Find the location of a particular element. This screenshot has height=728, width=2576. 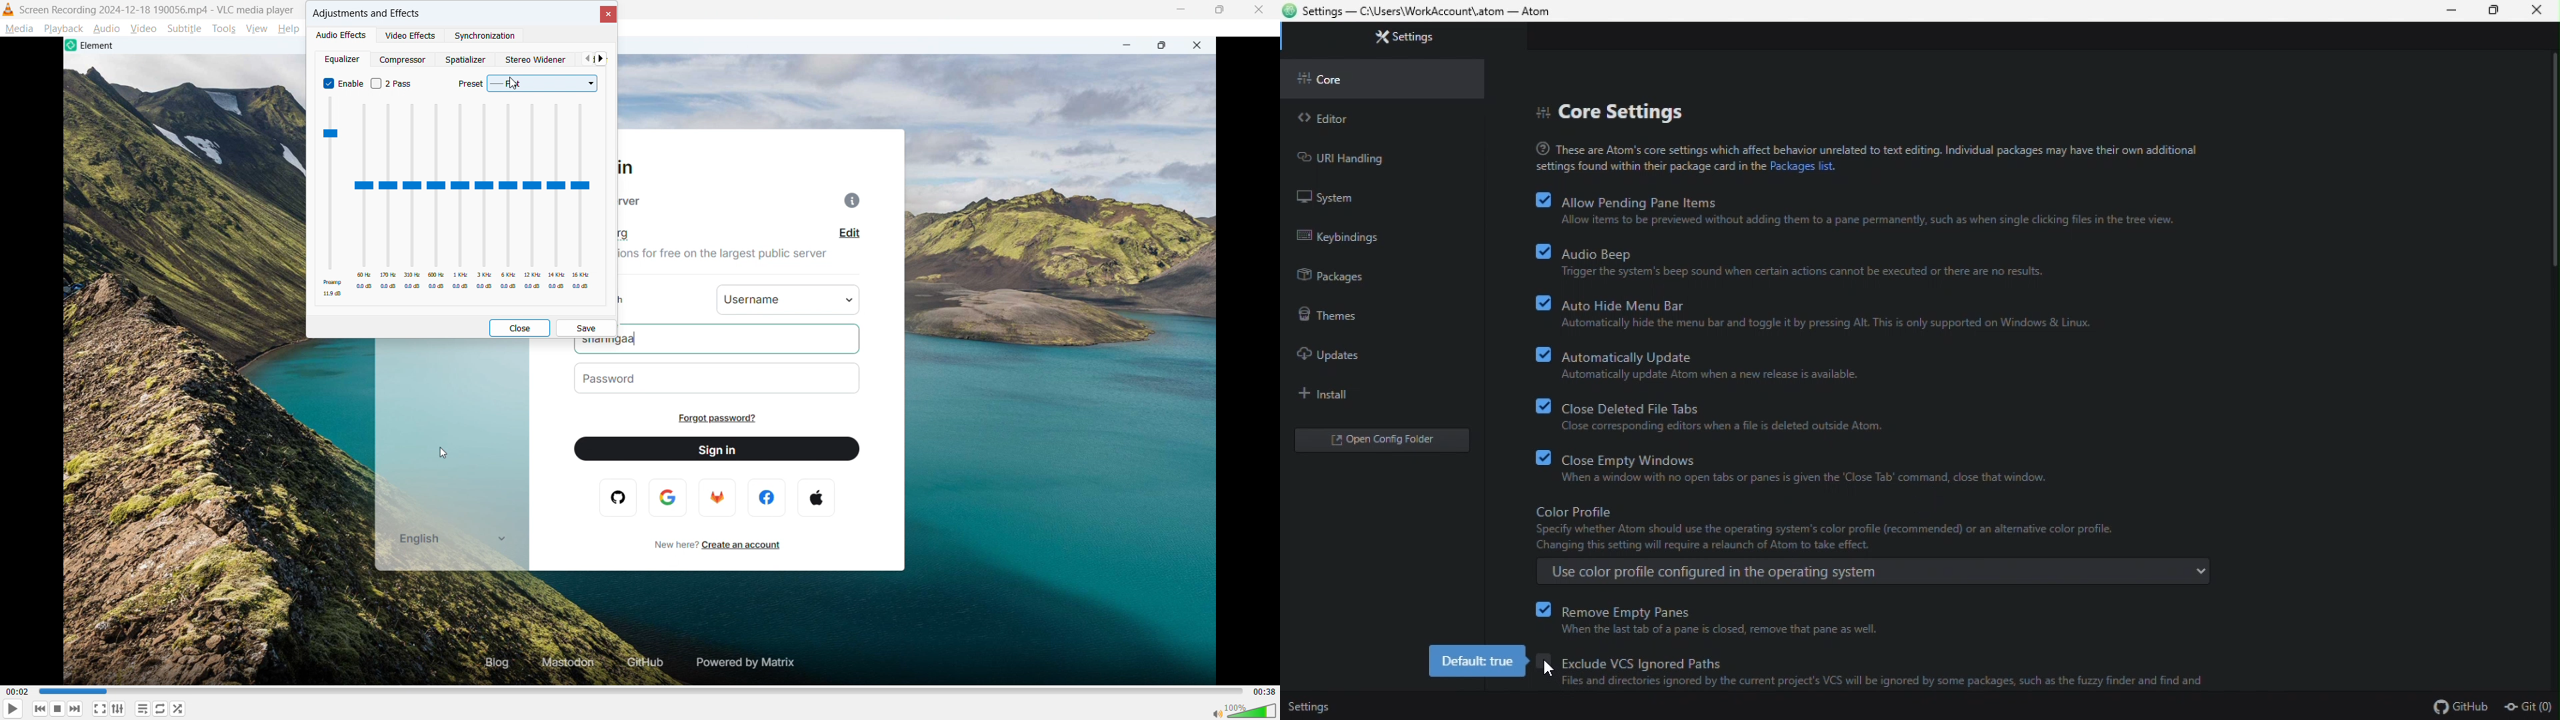

Adjust 14 kilohertz  is located at coordinates (555, 197).